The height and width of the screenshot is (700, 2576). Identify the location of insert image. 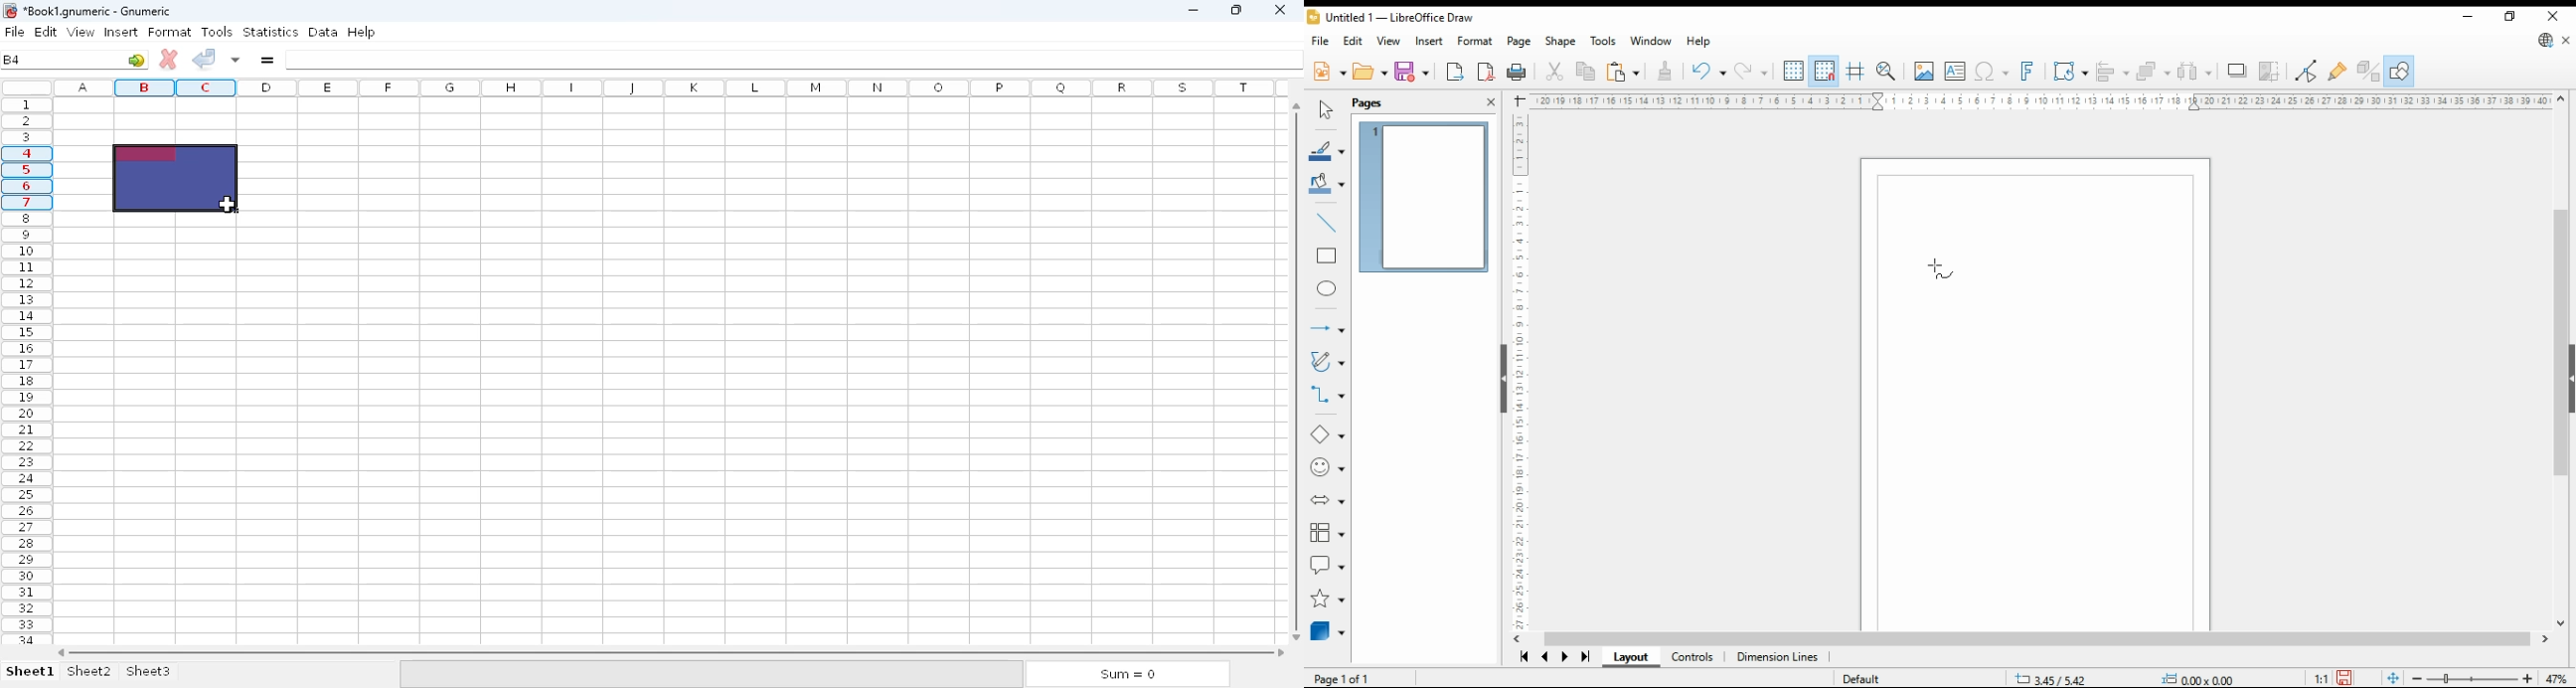
(1923, 72).